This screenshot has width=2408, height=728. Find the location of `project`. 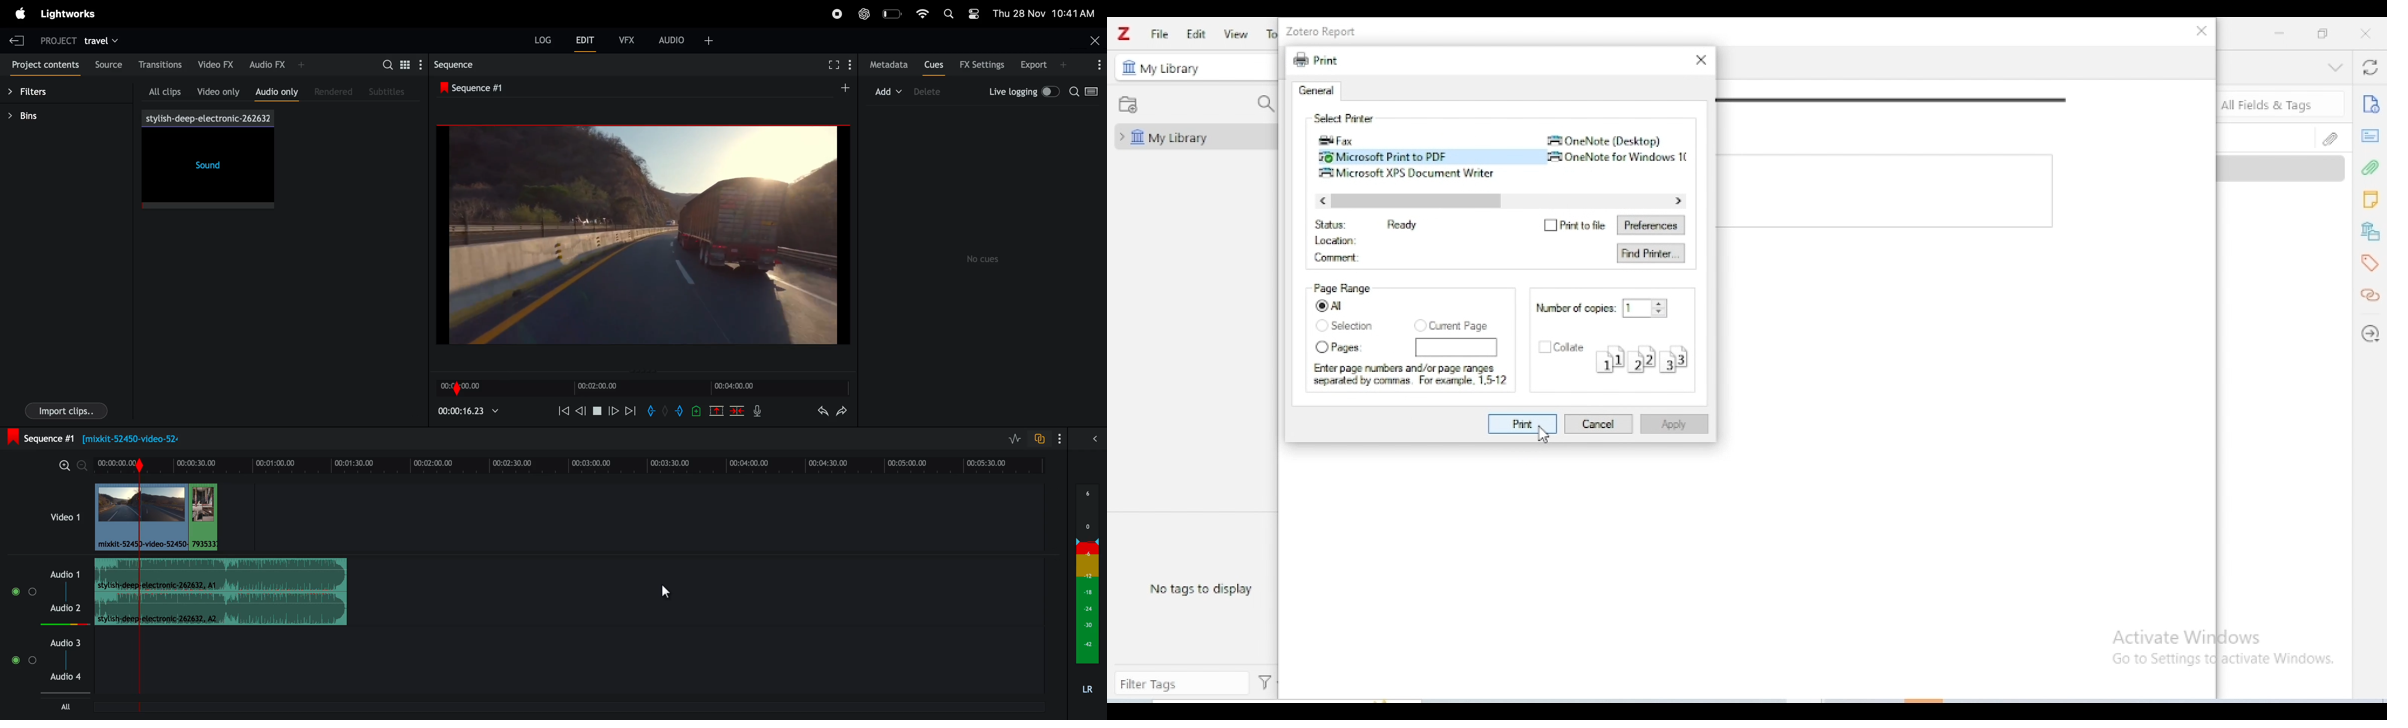

project is located at coordinates (58, 41).